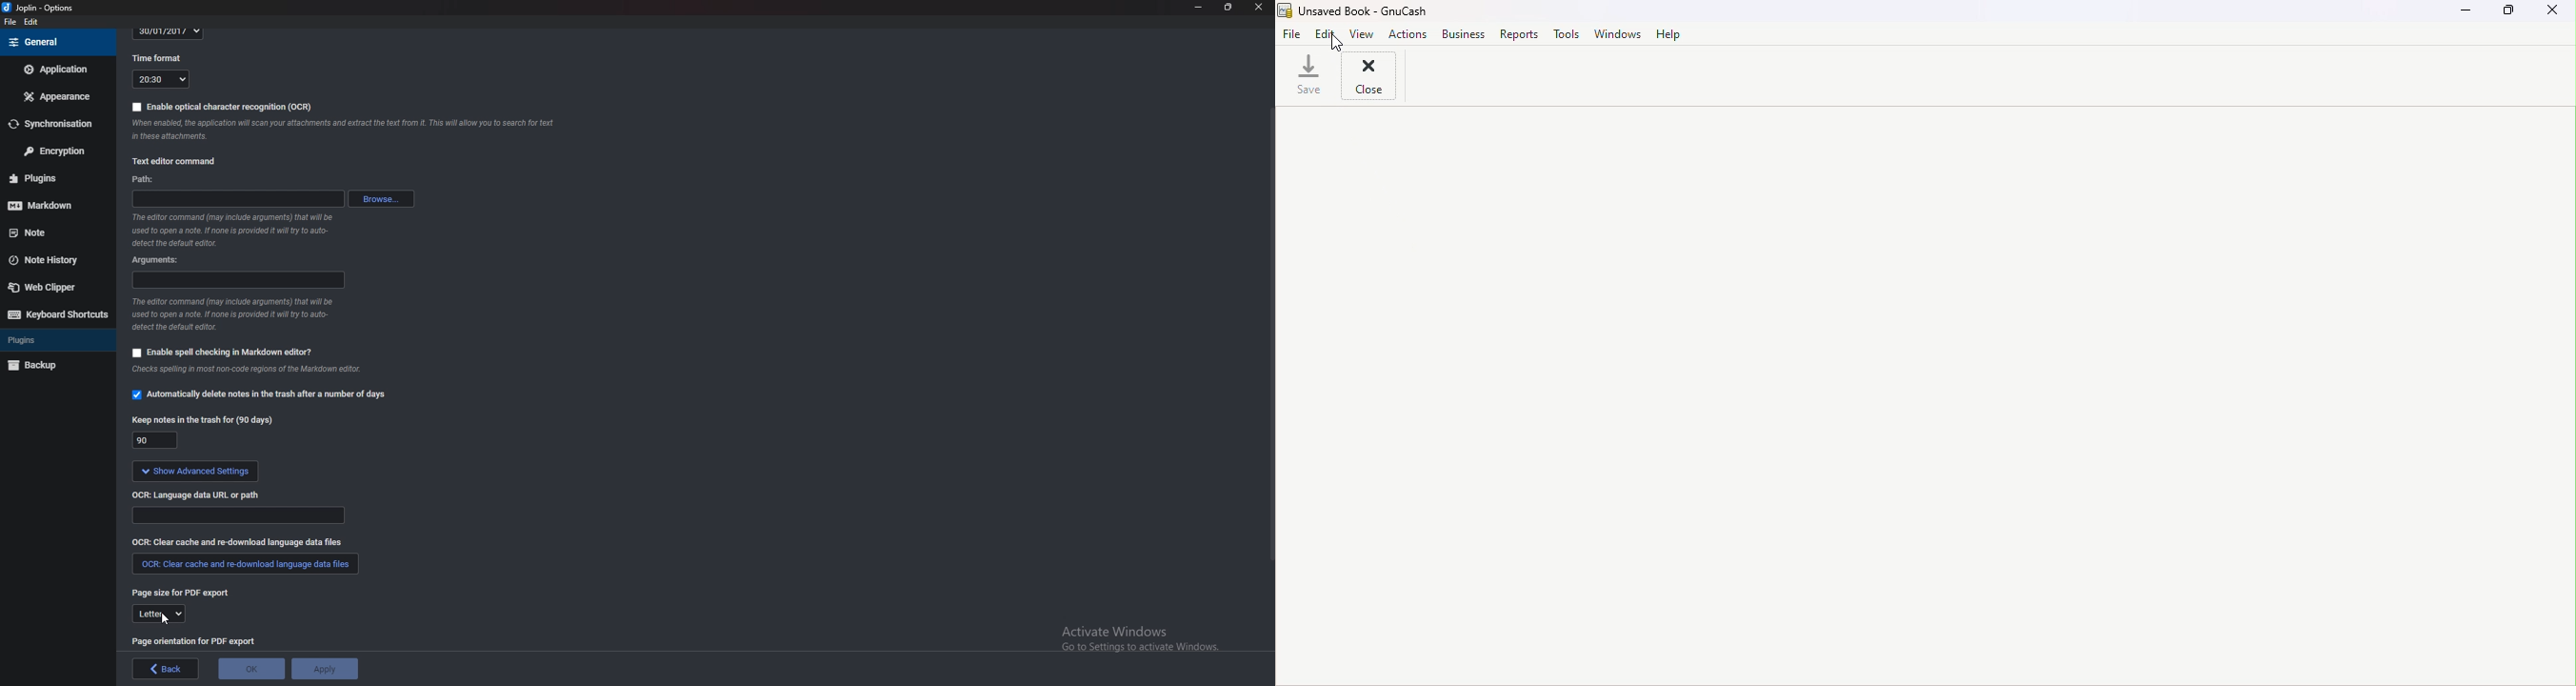  I want to click on activate windows, so click(1139, 645).